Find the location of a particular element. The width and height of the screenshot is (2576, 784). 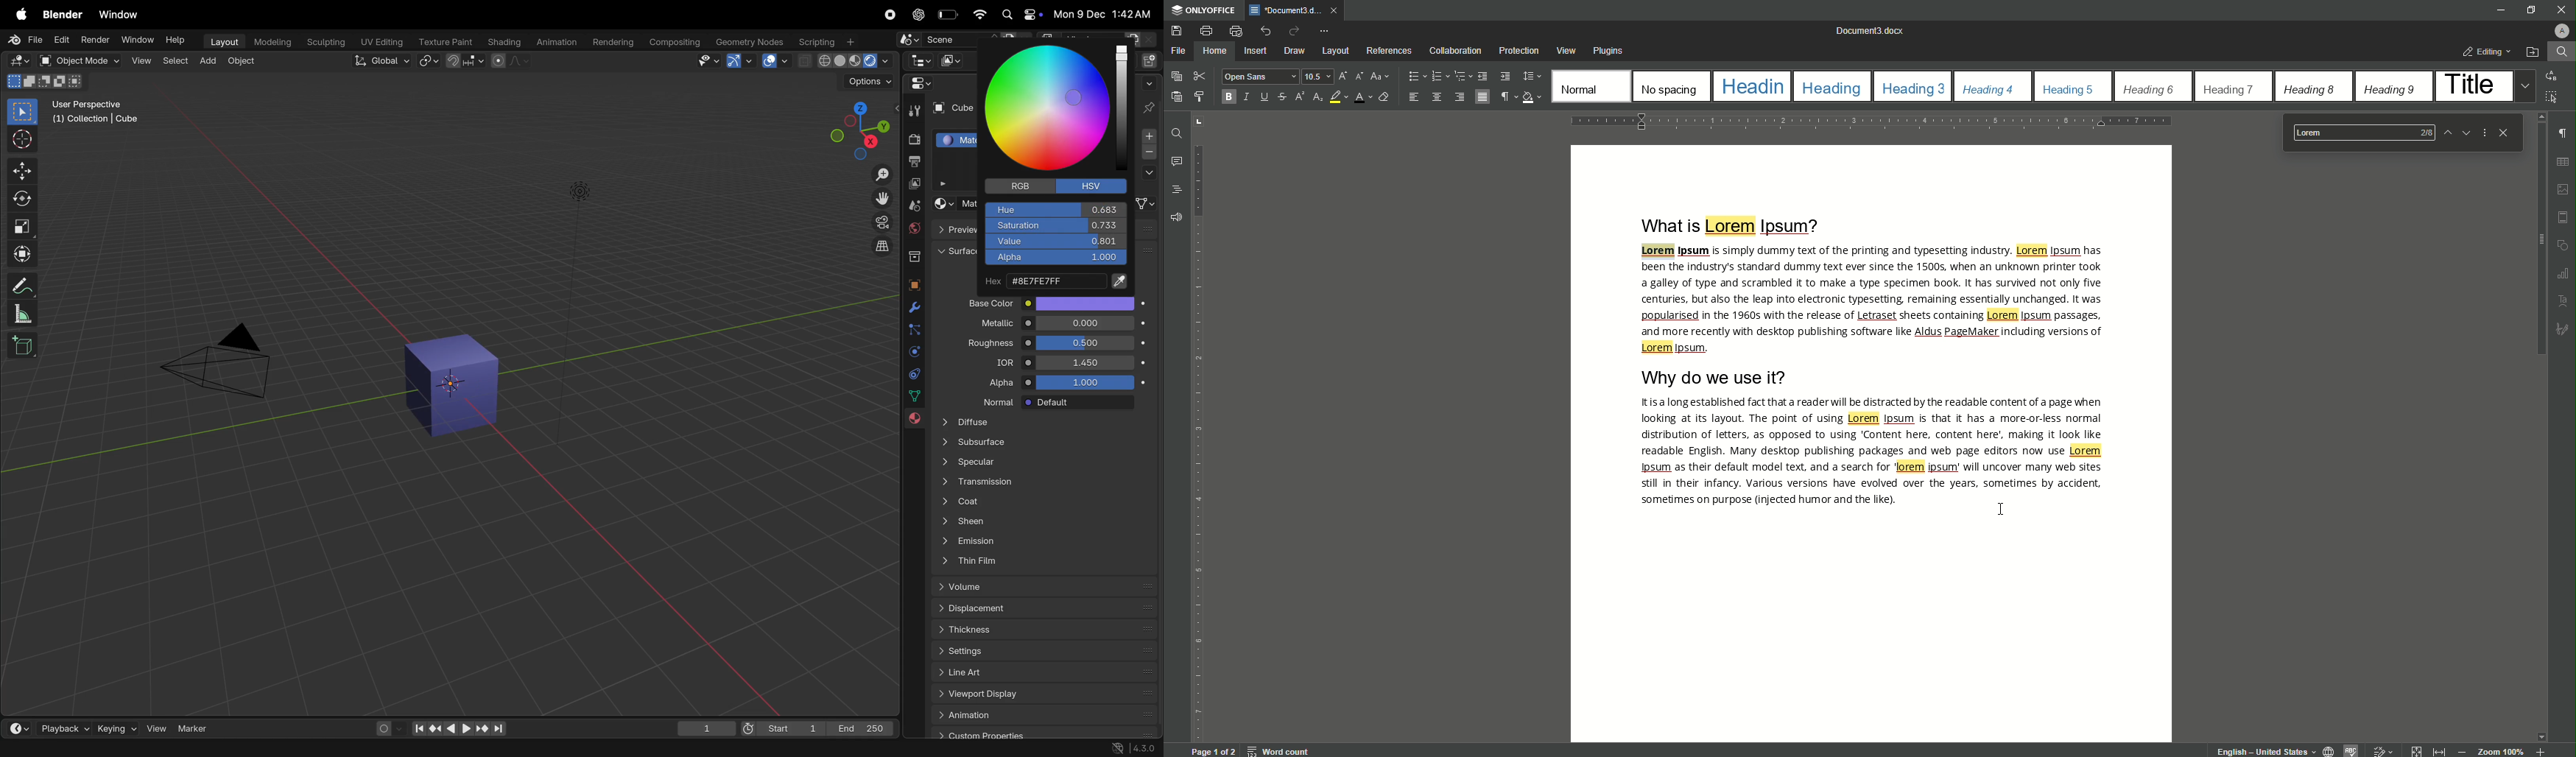

Italics is located at coordinates (1247, 98).